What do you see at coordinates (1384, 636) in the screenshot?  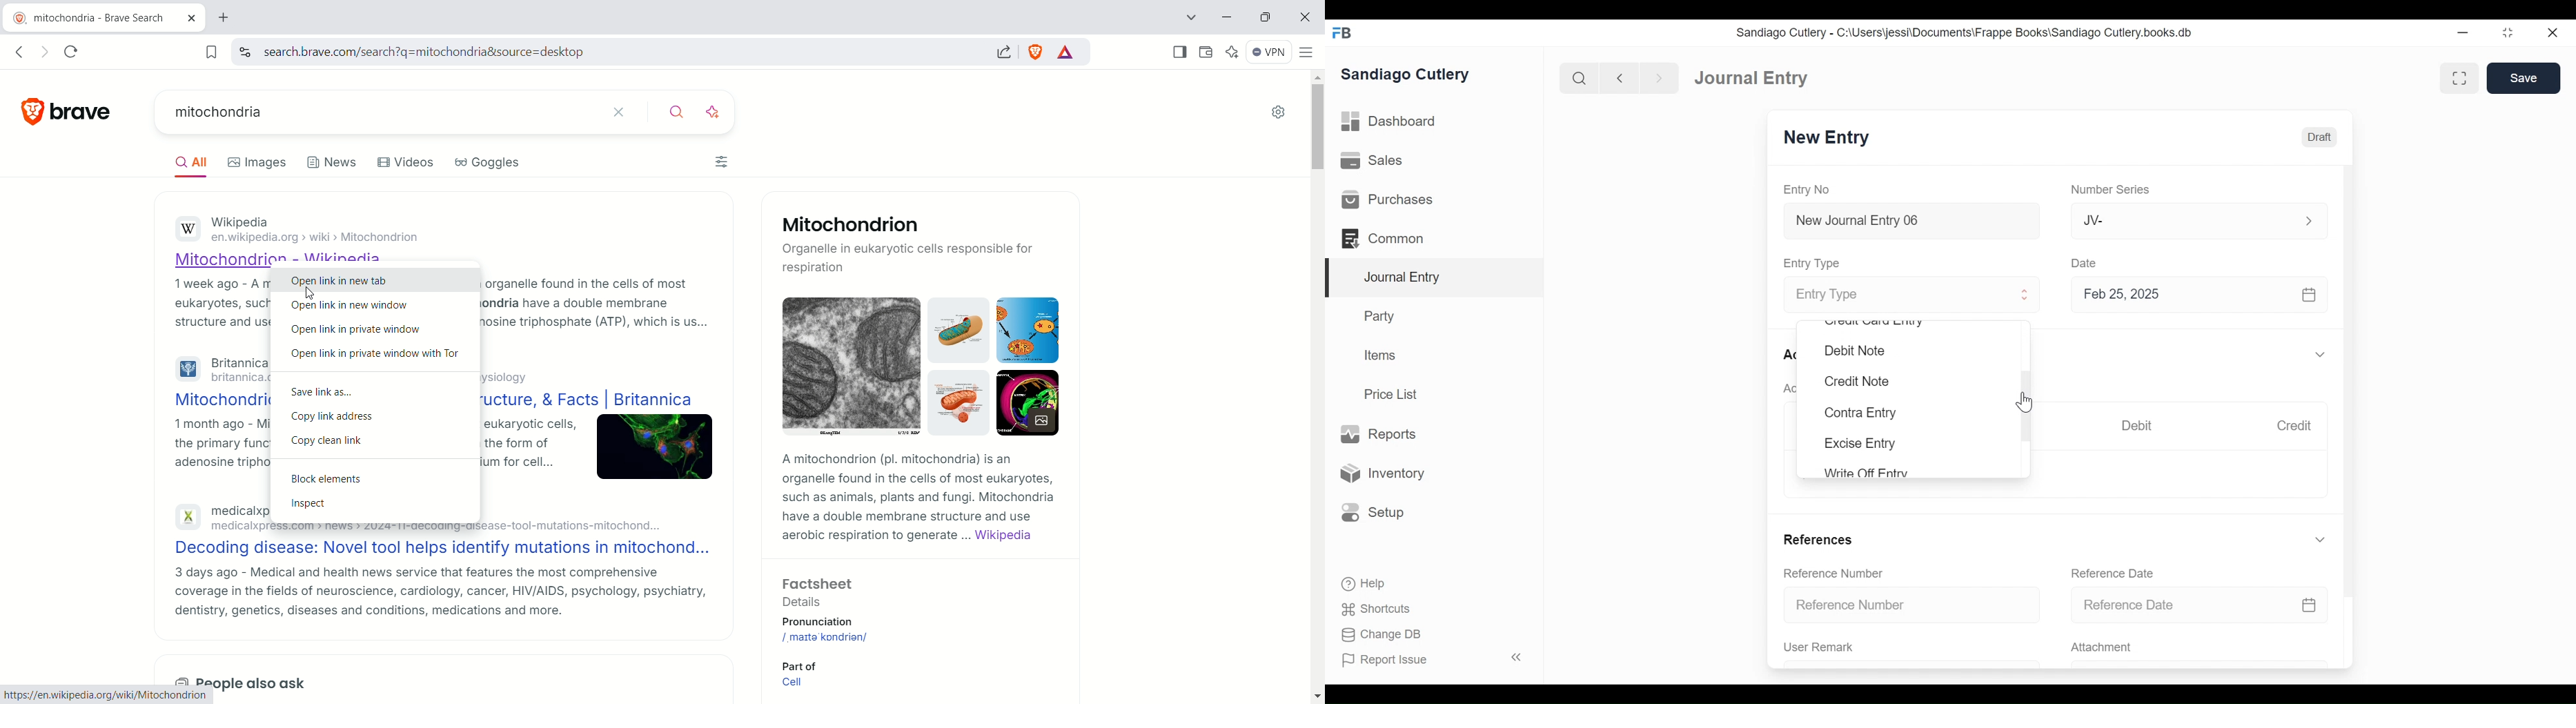 I see `Change DB` at bounding box center [1384, 636].